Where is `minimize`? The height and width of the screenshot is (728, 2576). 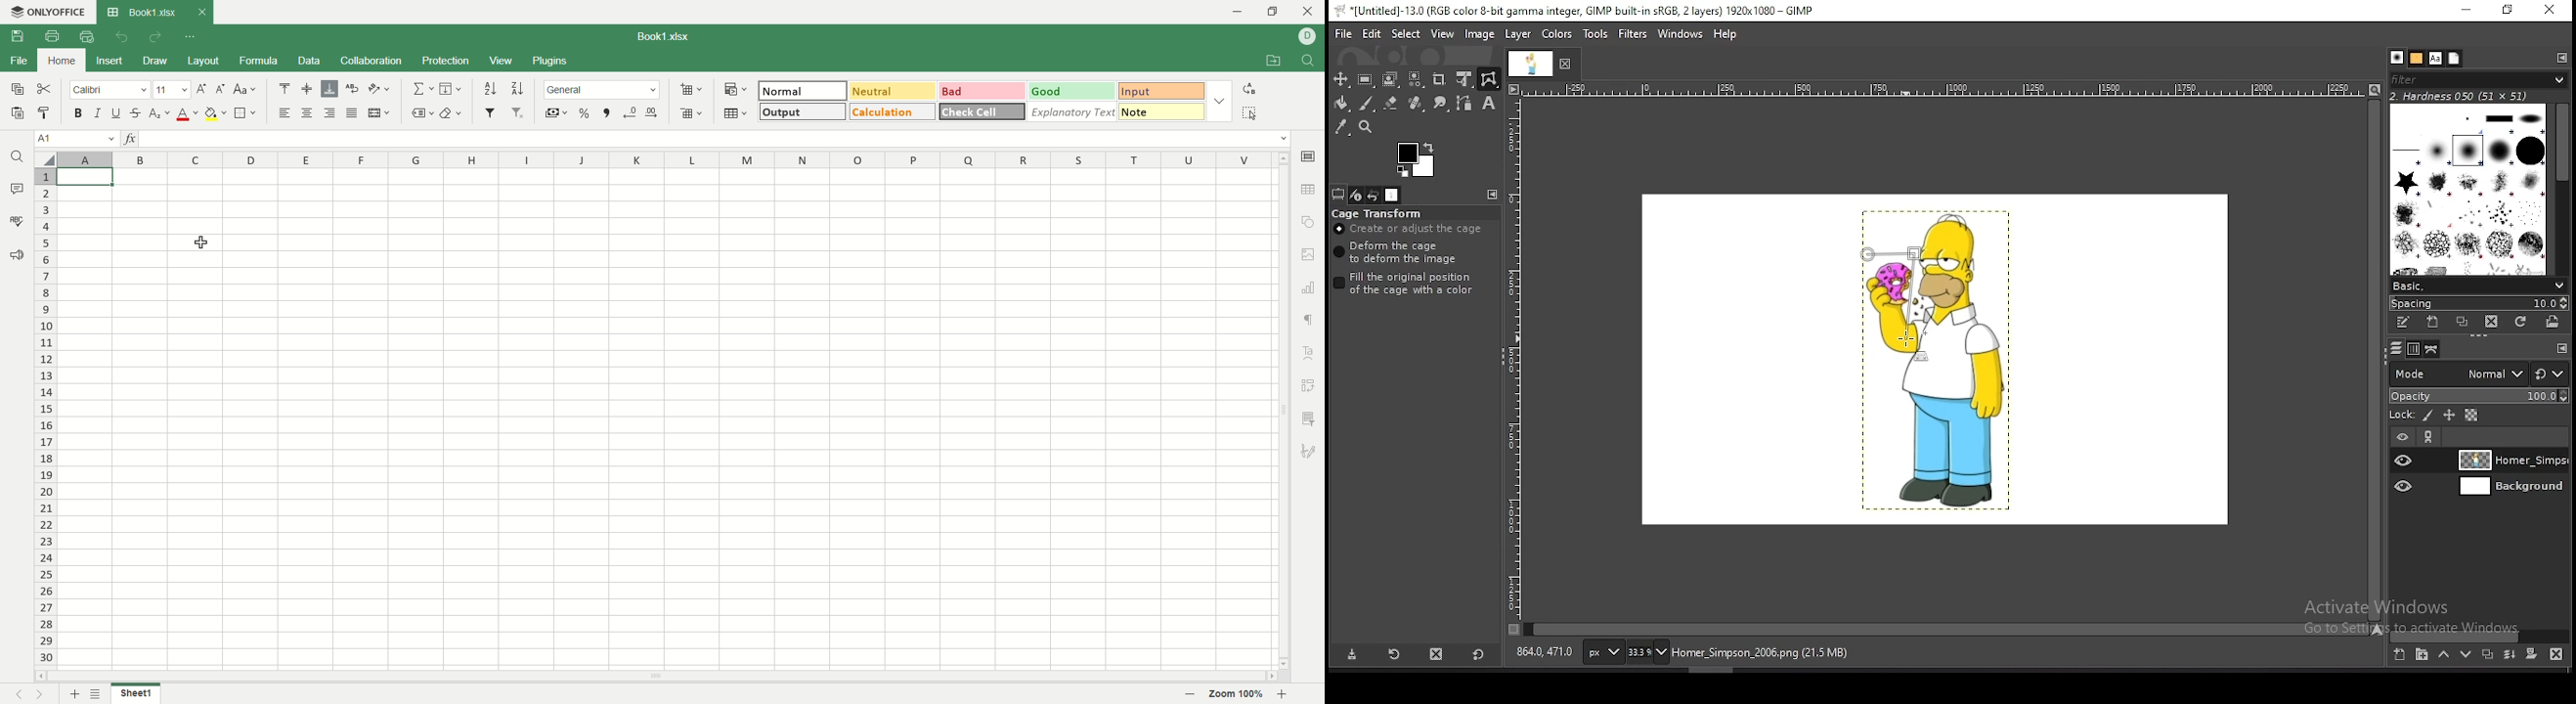 minimize is located at coordinates (2467, 11).